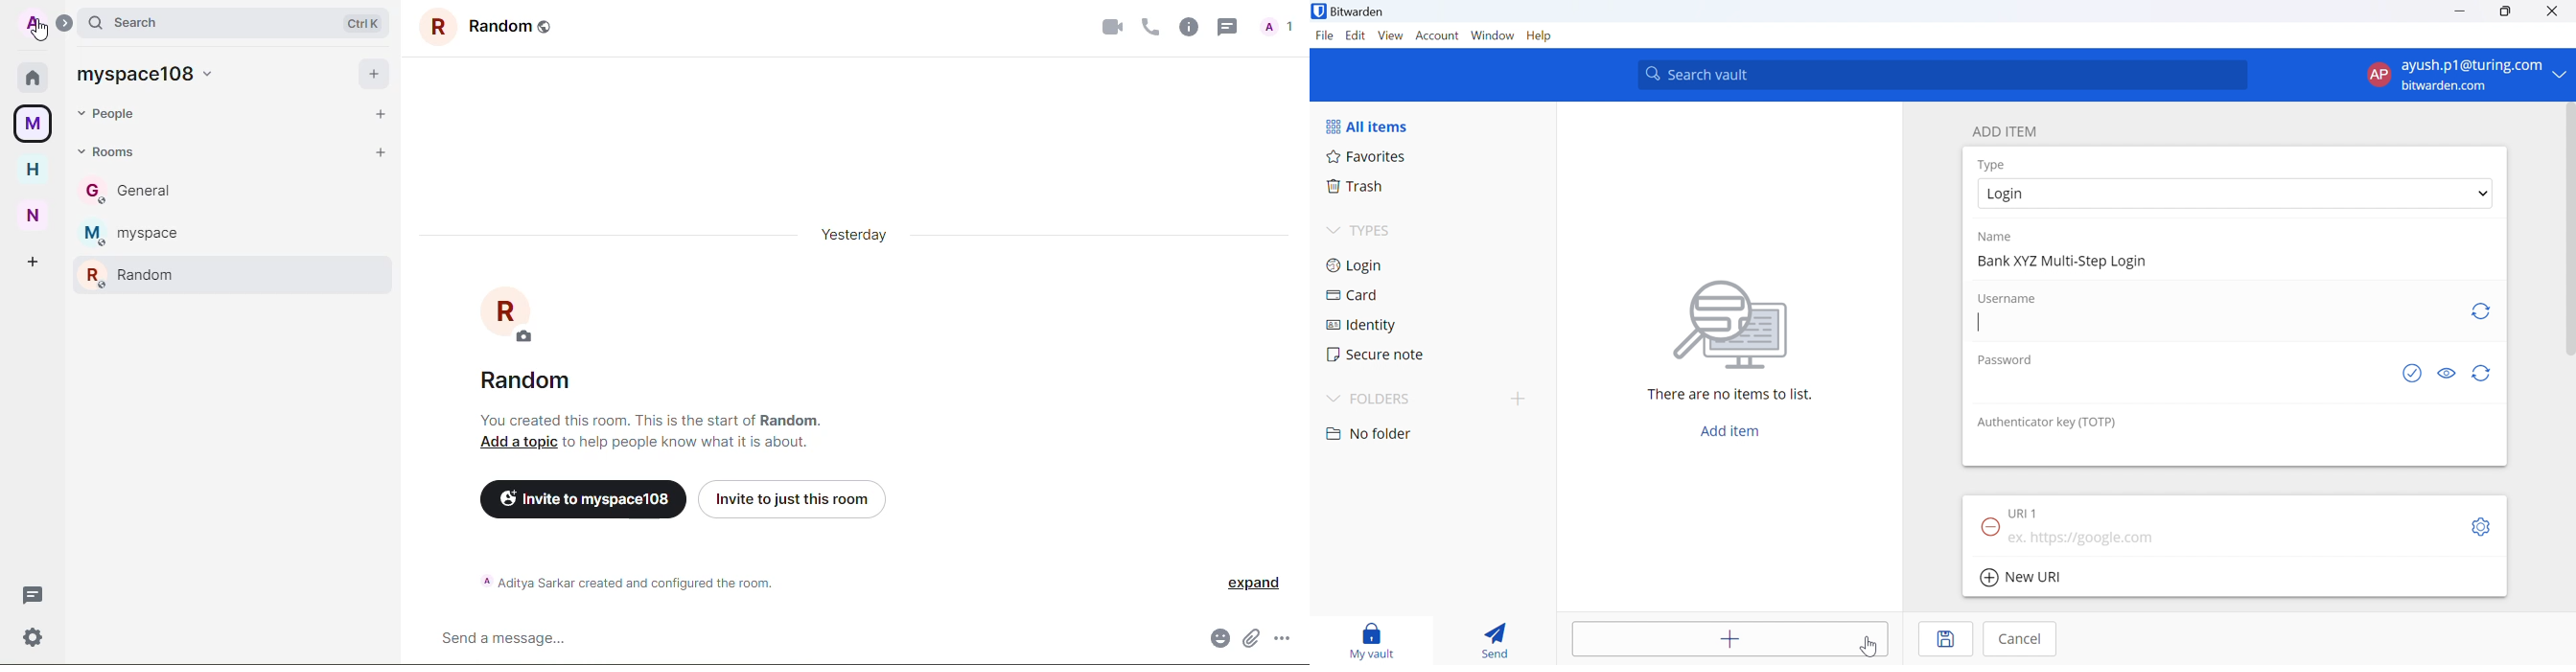 This screenshot has height=672, width=2576. What do you see at coordinates (1378, 356) in the screenshot?
I see `Secure note` at bounding box center [1378, 356].